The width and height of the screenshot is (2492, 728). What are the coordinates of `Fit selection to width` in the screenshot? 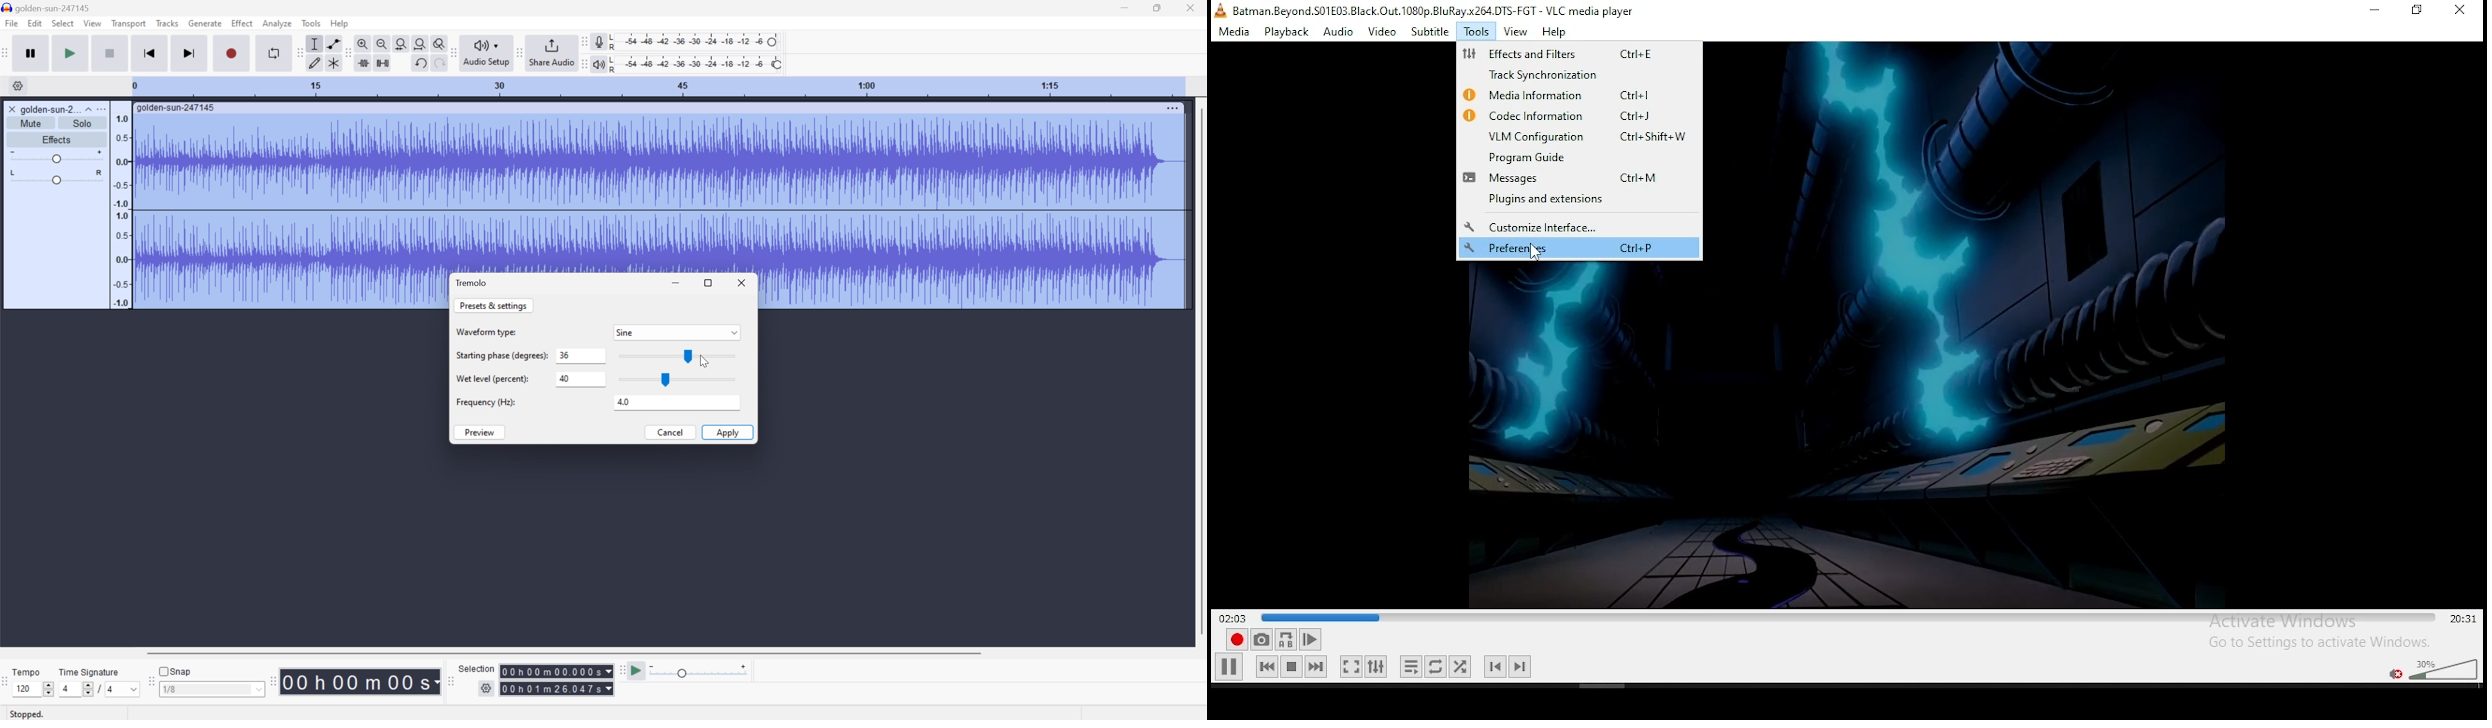 It's located at (400, 42).